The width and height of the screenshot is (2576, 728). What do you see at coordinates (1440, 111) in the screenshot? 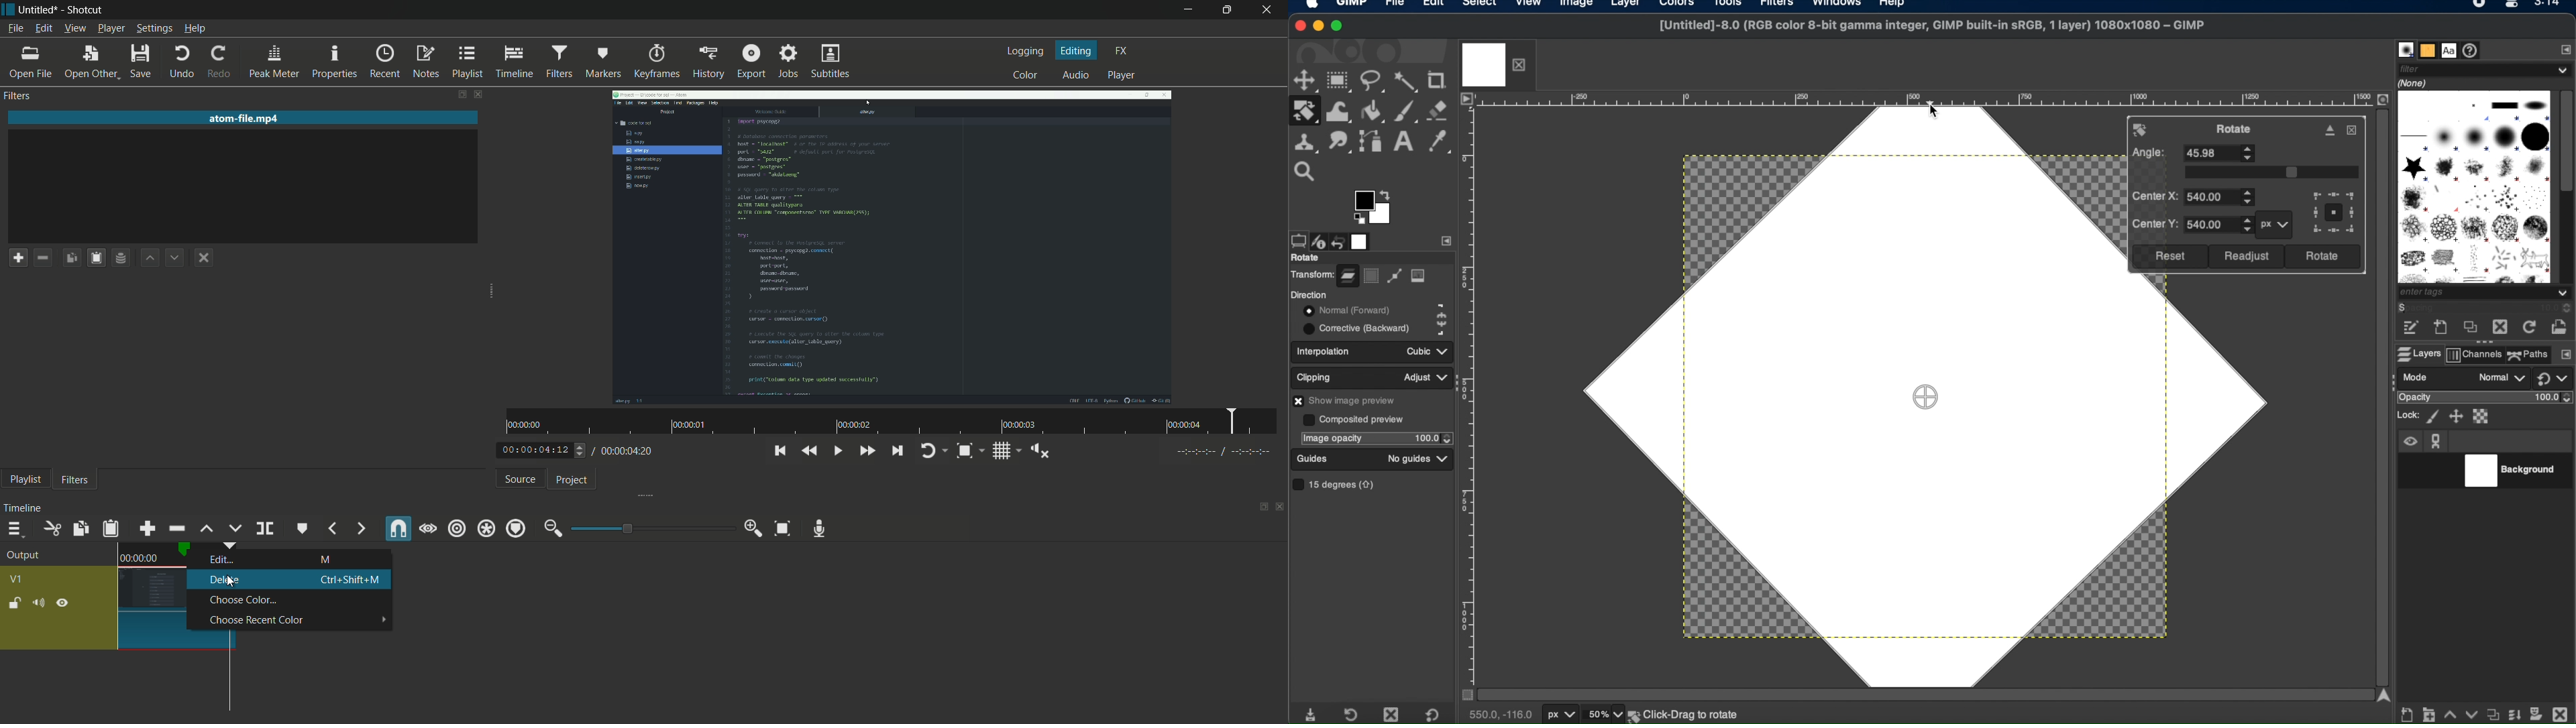
I see `eraser tool` at bounding box center [1440, 111].